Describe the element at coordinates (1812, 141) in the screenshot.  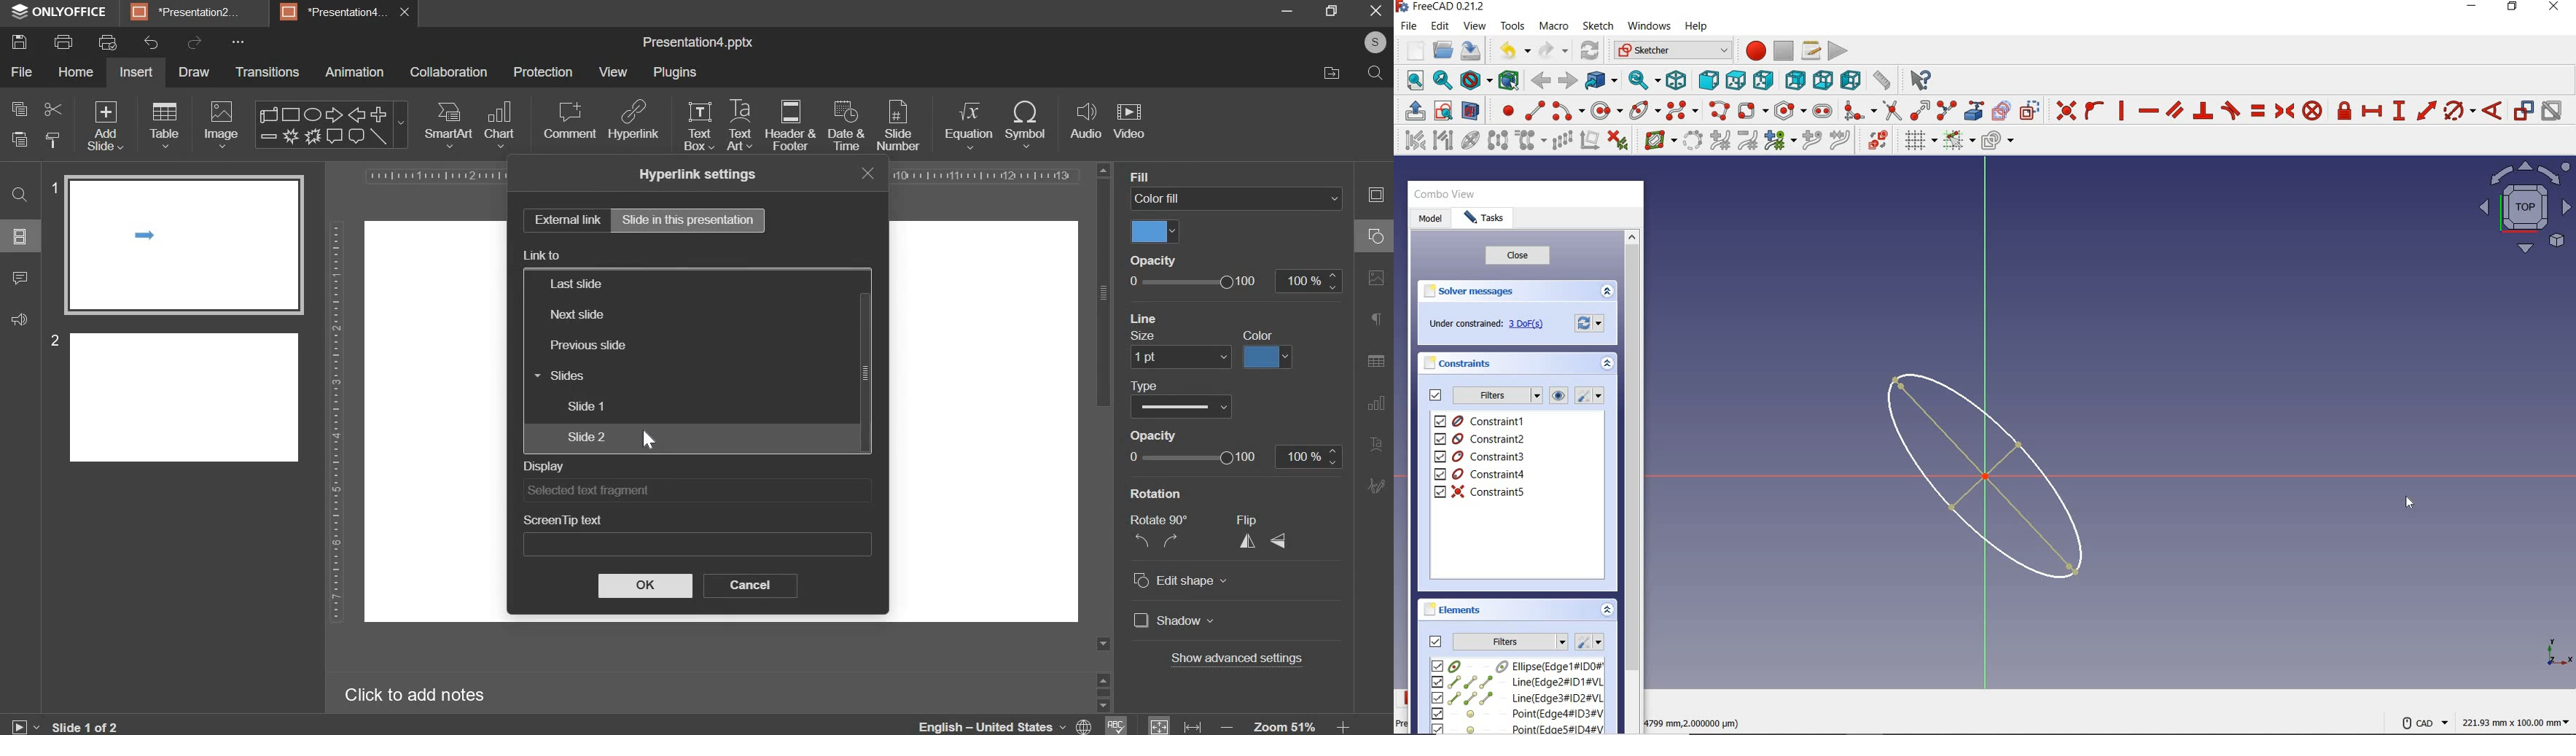
I see `insert knot` at that location.